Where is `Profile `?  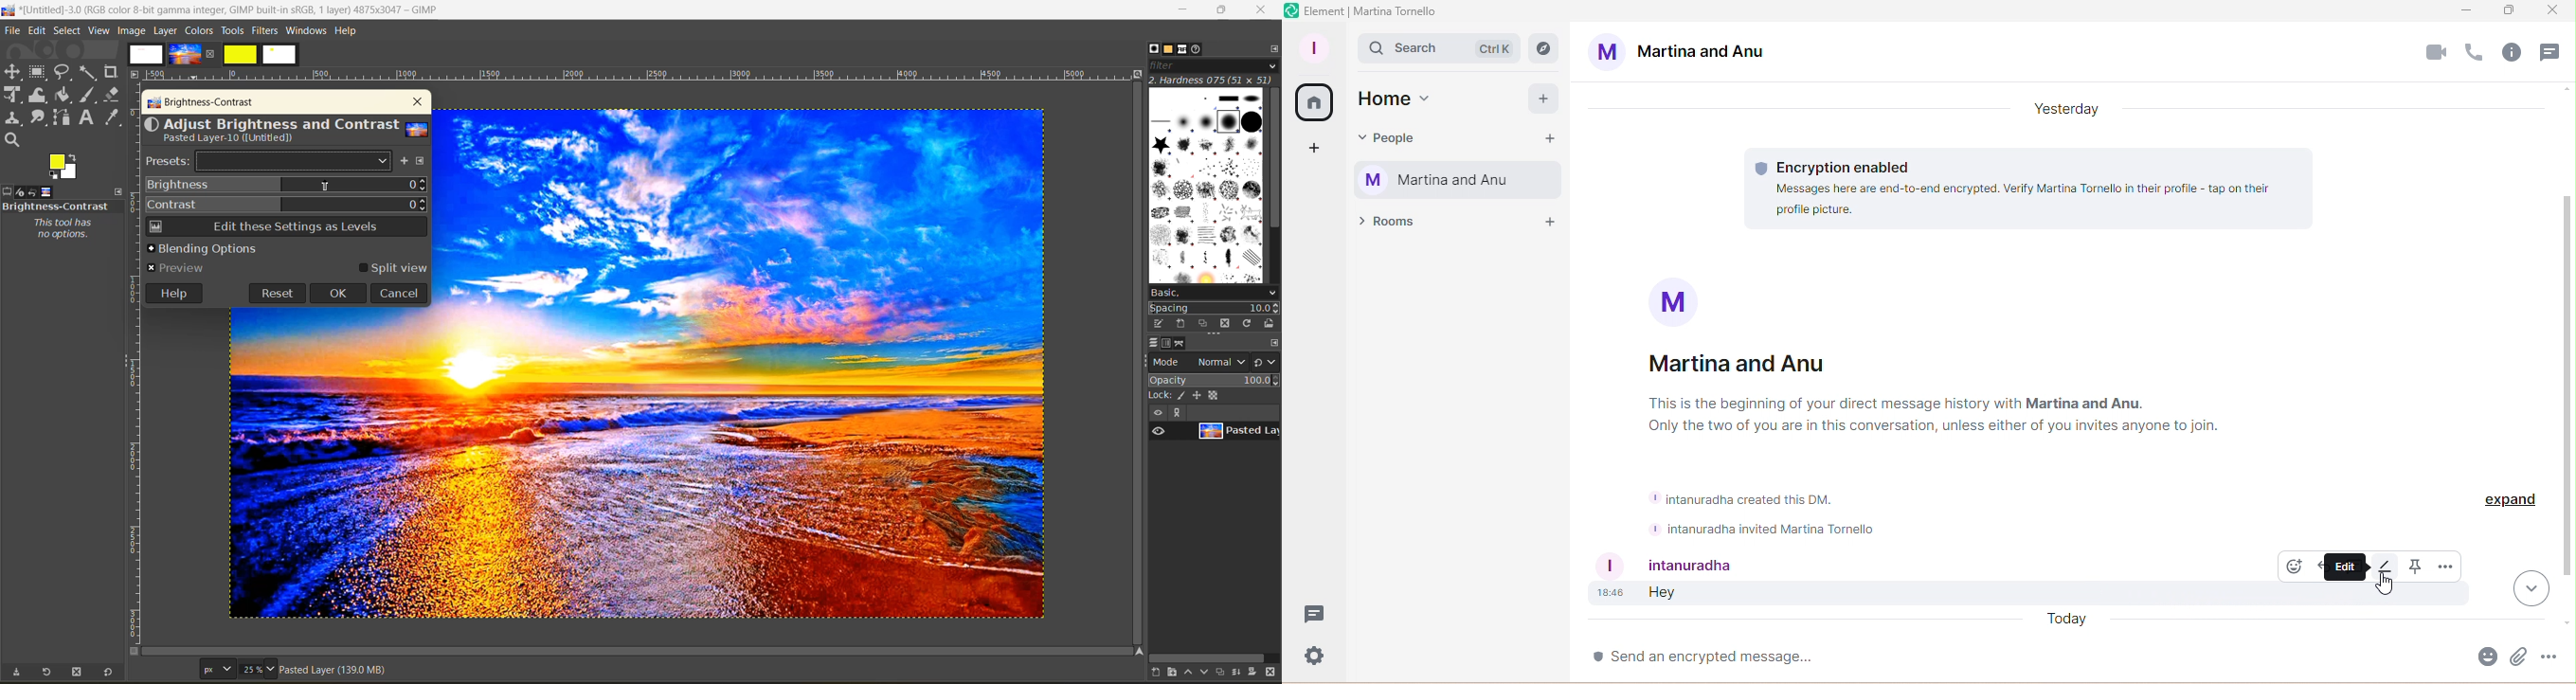
Profile  is located at coordinates (1318, 45).